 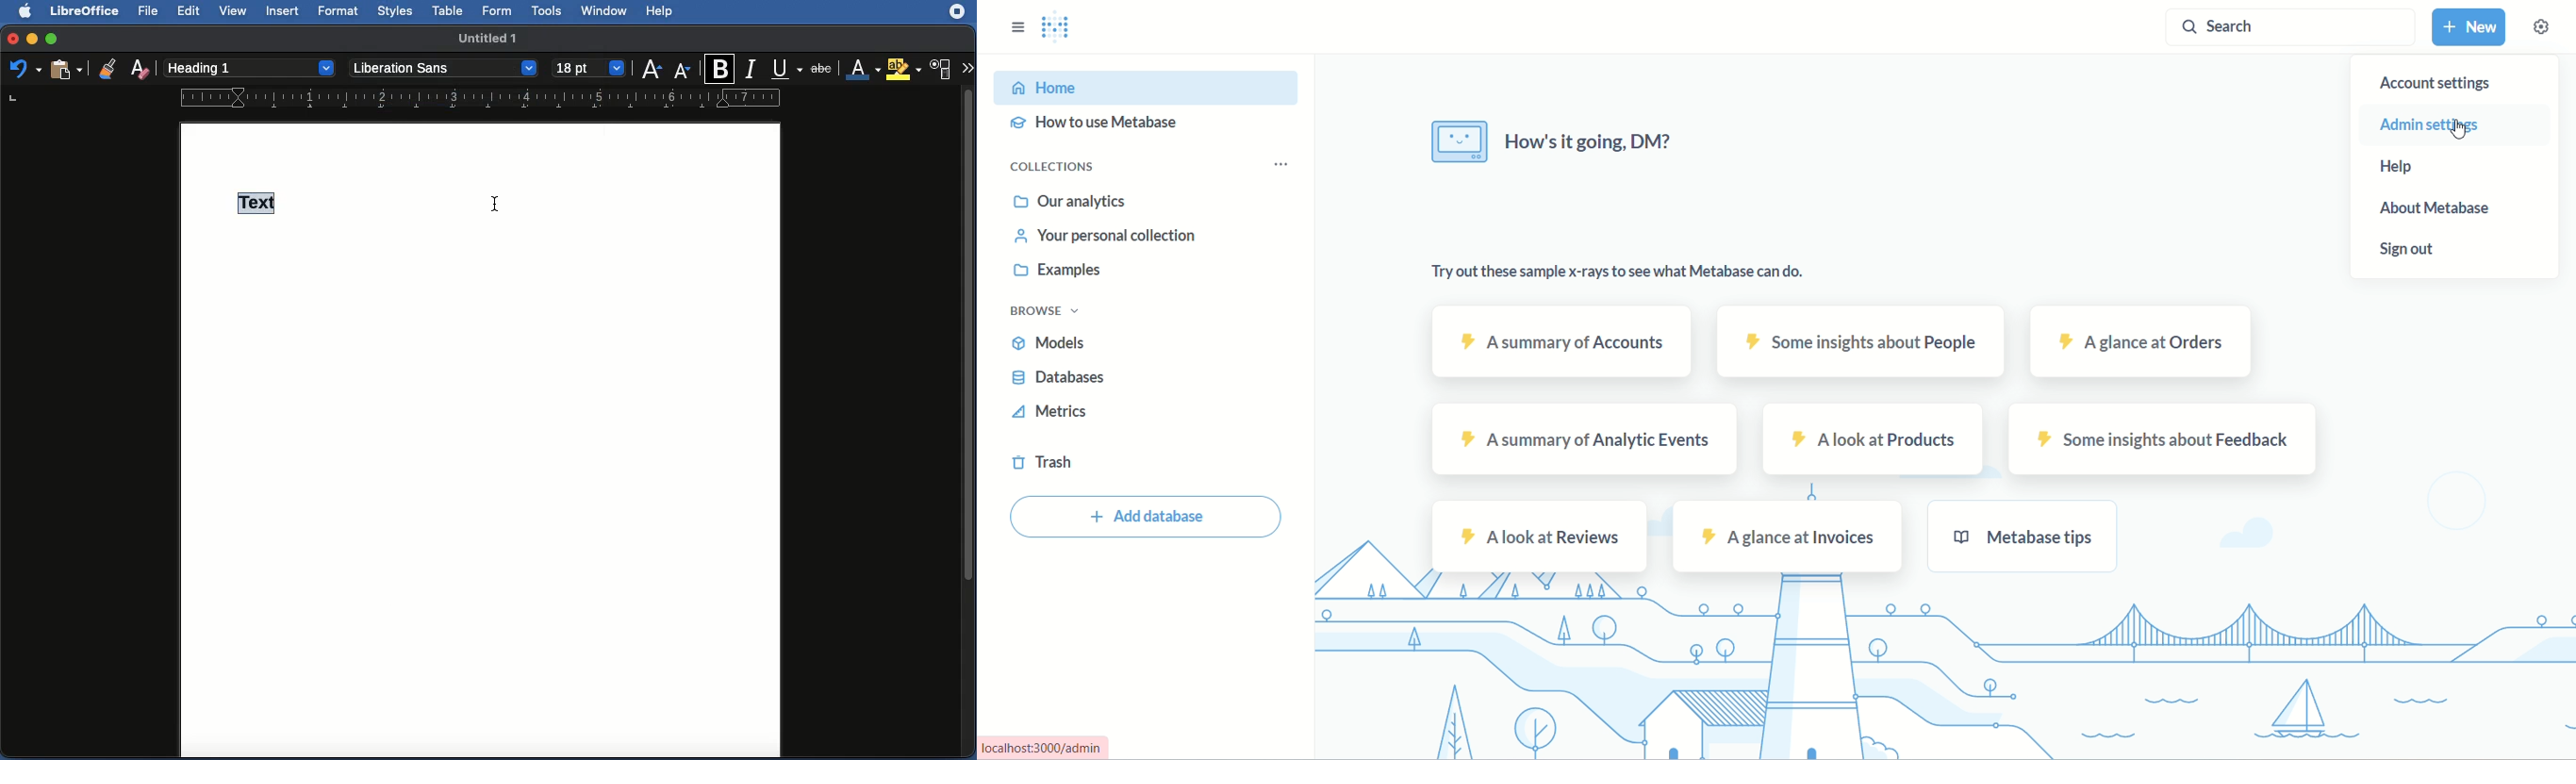 I want to click on Window, so click(x=603, y=12).